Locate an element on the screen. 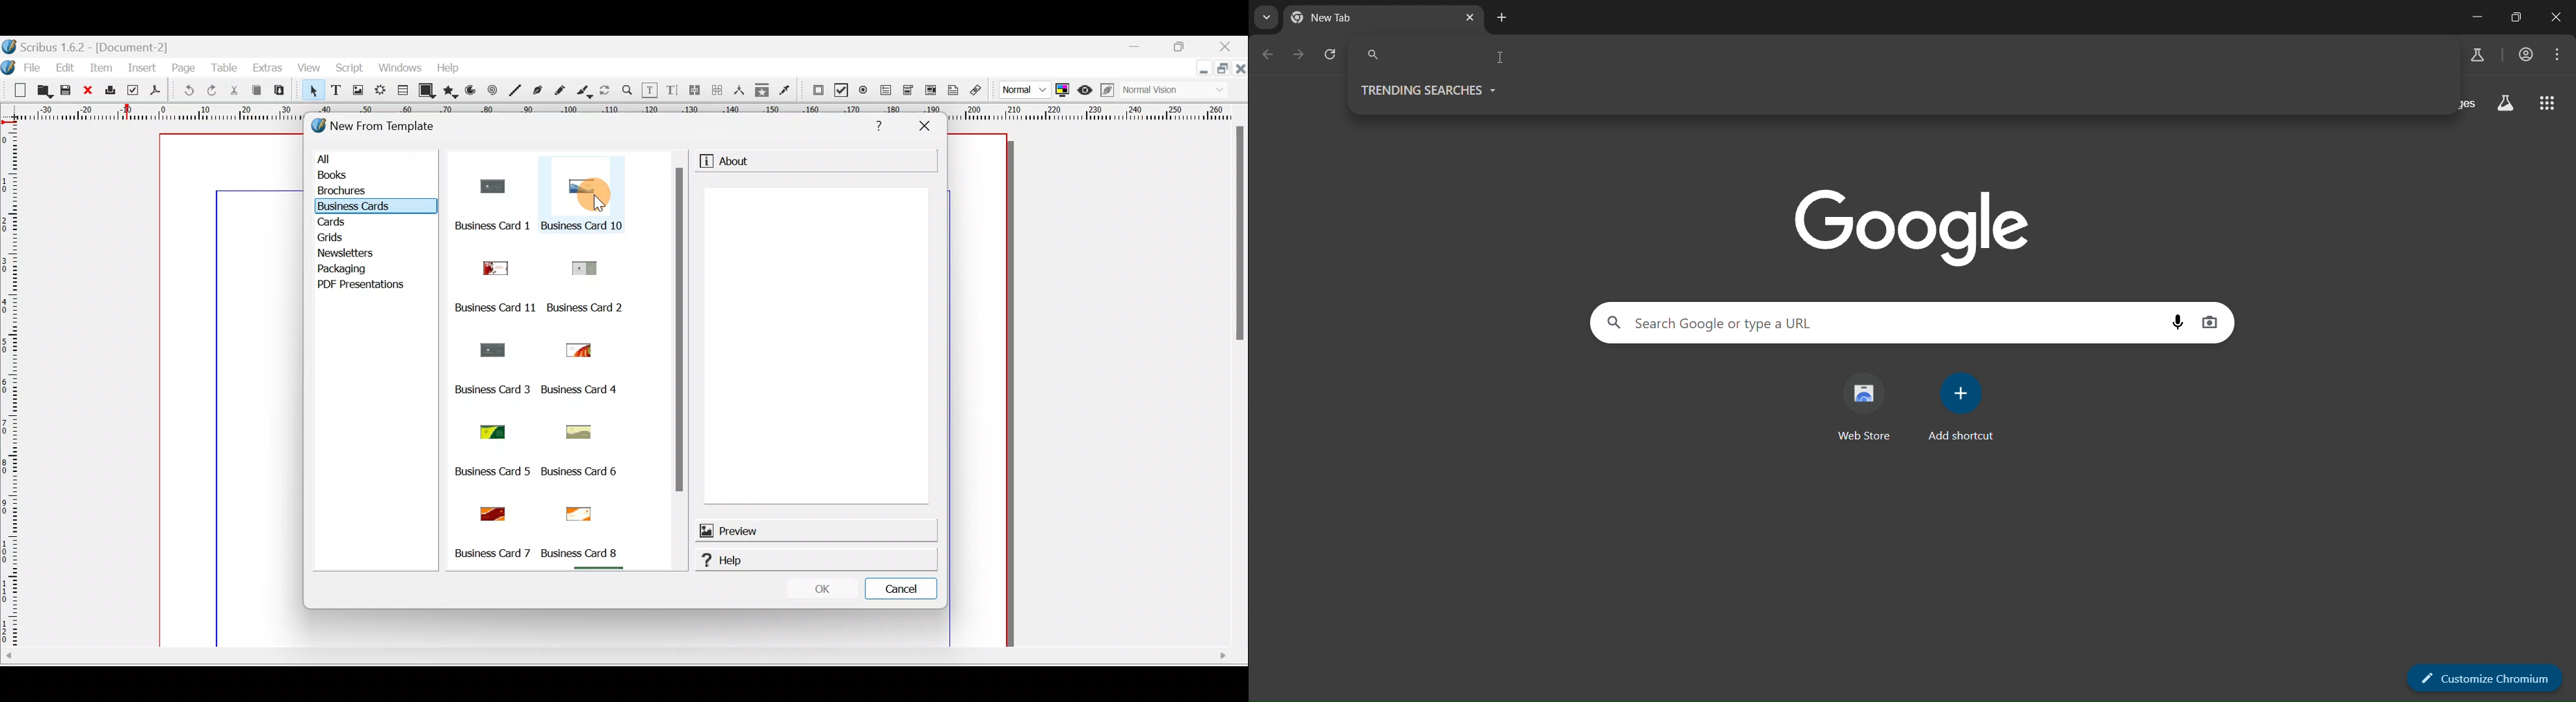 This screenshot has width=2576, height=728. View is located at coordinates (308, 69).